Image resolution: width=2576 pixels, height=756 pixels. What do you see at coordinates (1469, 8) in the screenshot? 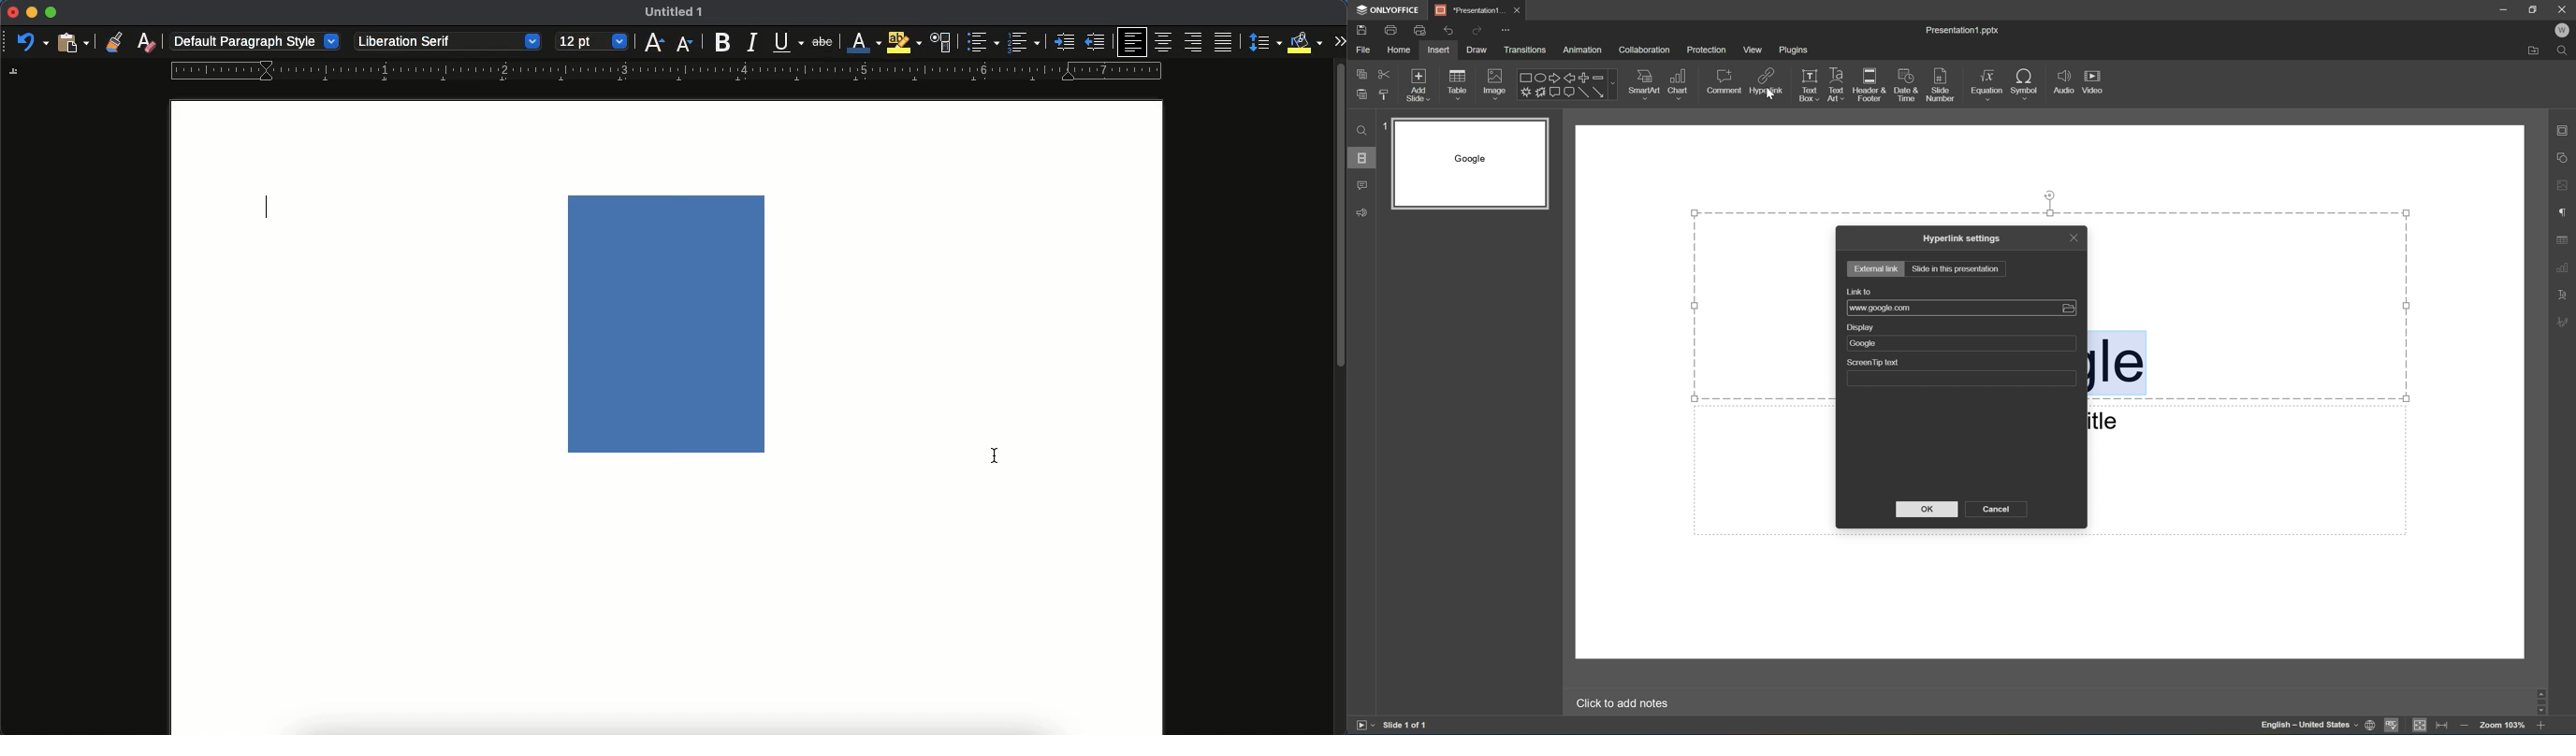
I see `*Presentation1...` at bounding box center [1469, 8].